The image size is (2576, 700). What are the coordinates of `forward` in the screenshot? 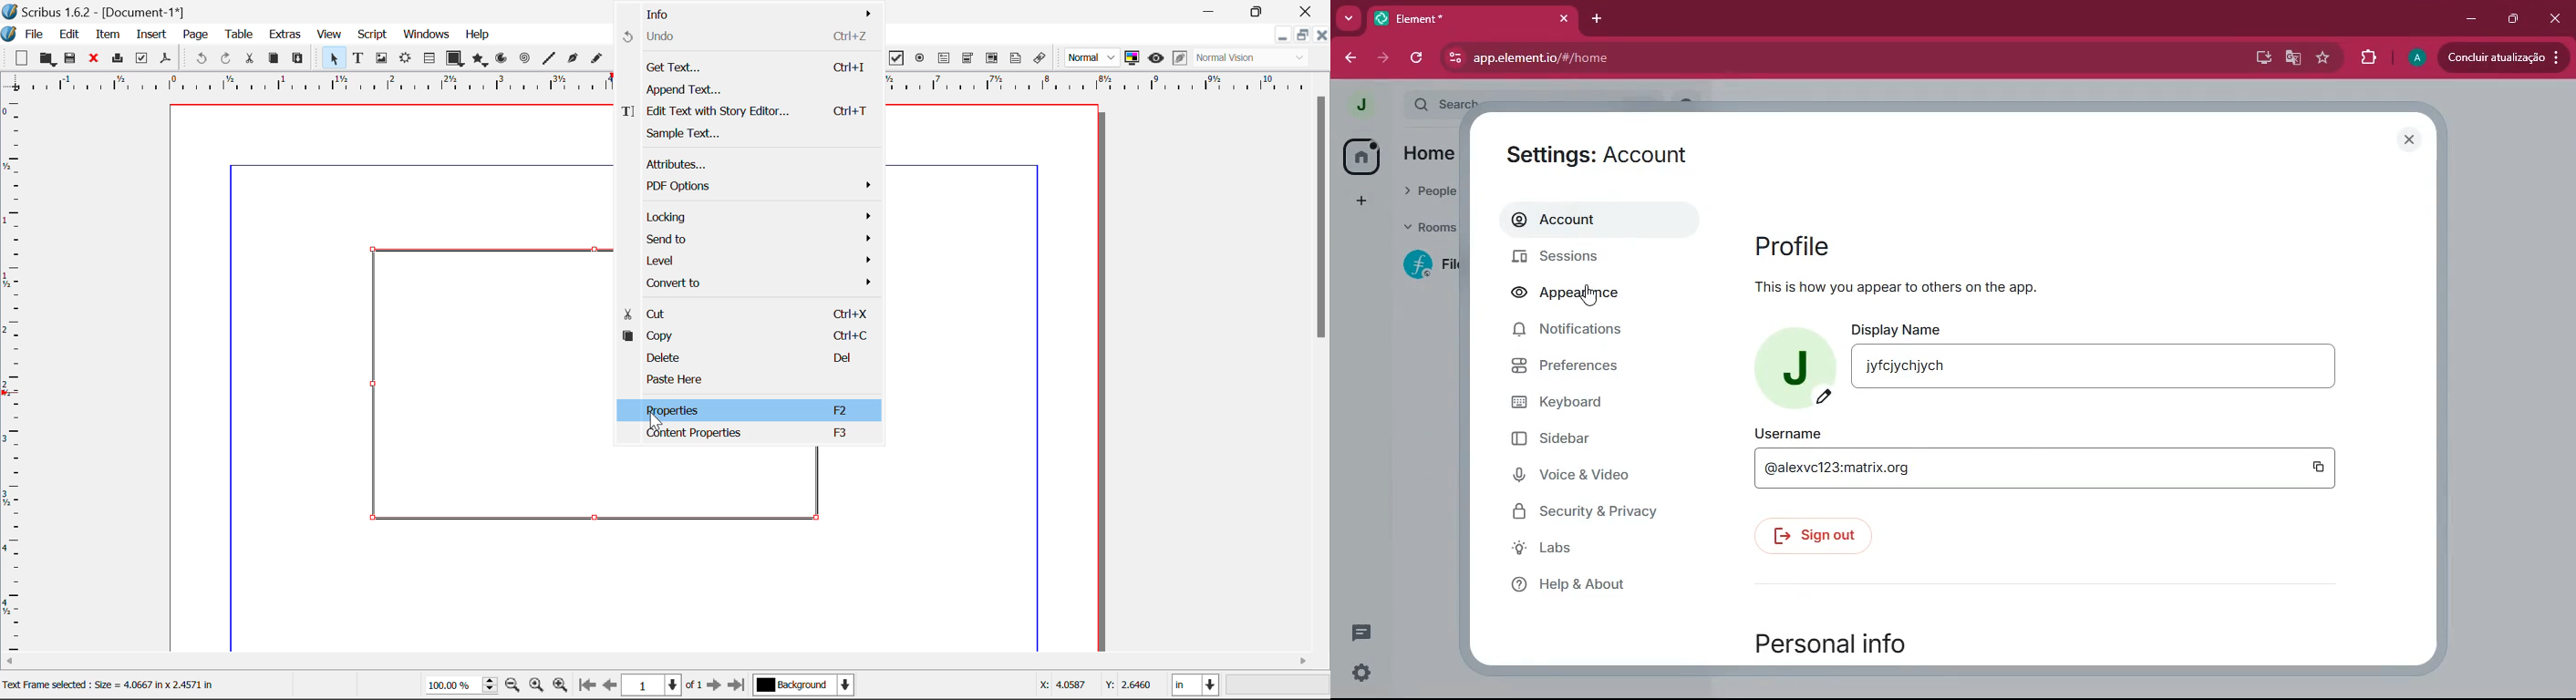 It's located at (1383, 59).